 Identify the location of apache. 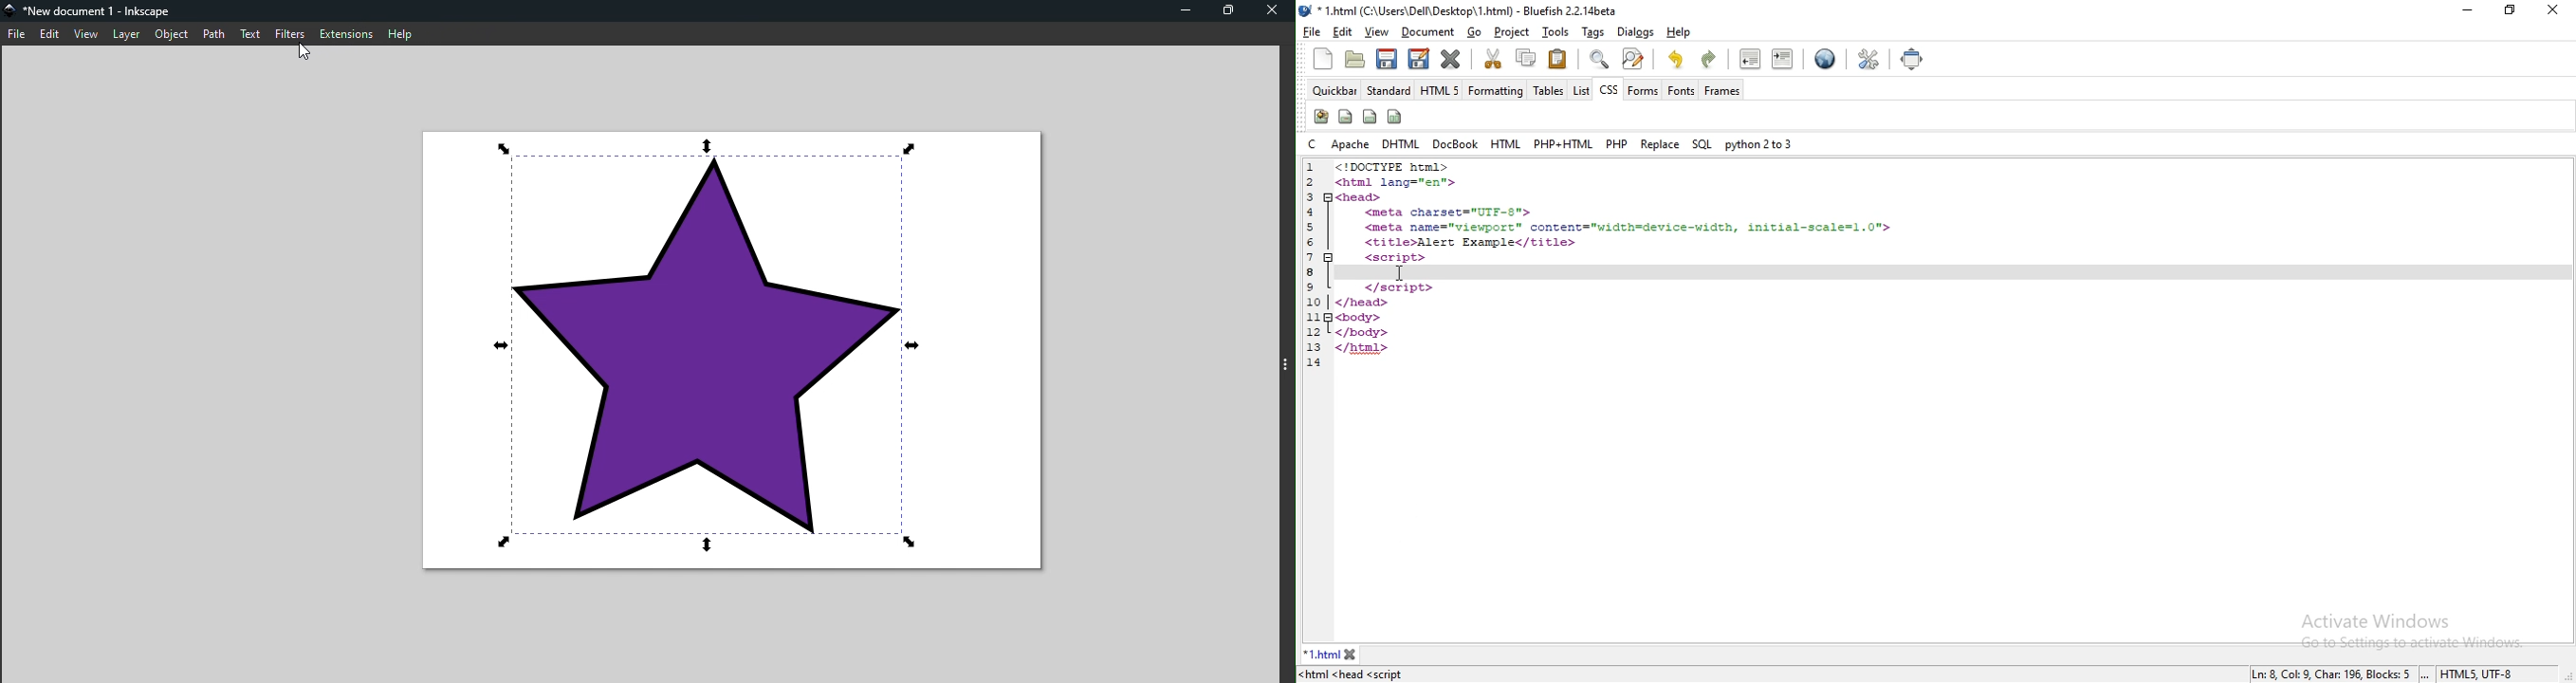
(1349, 143).